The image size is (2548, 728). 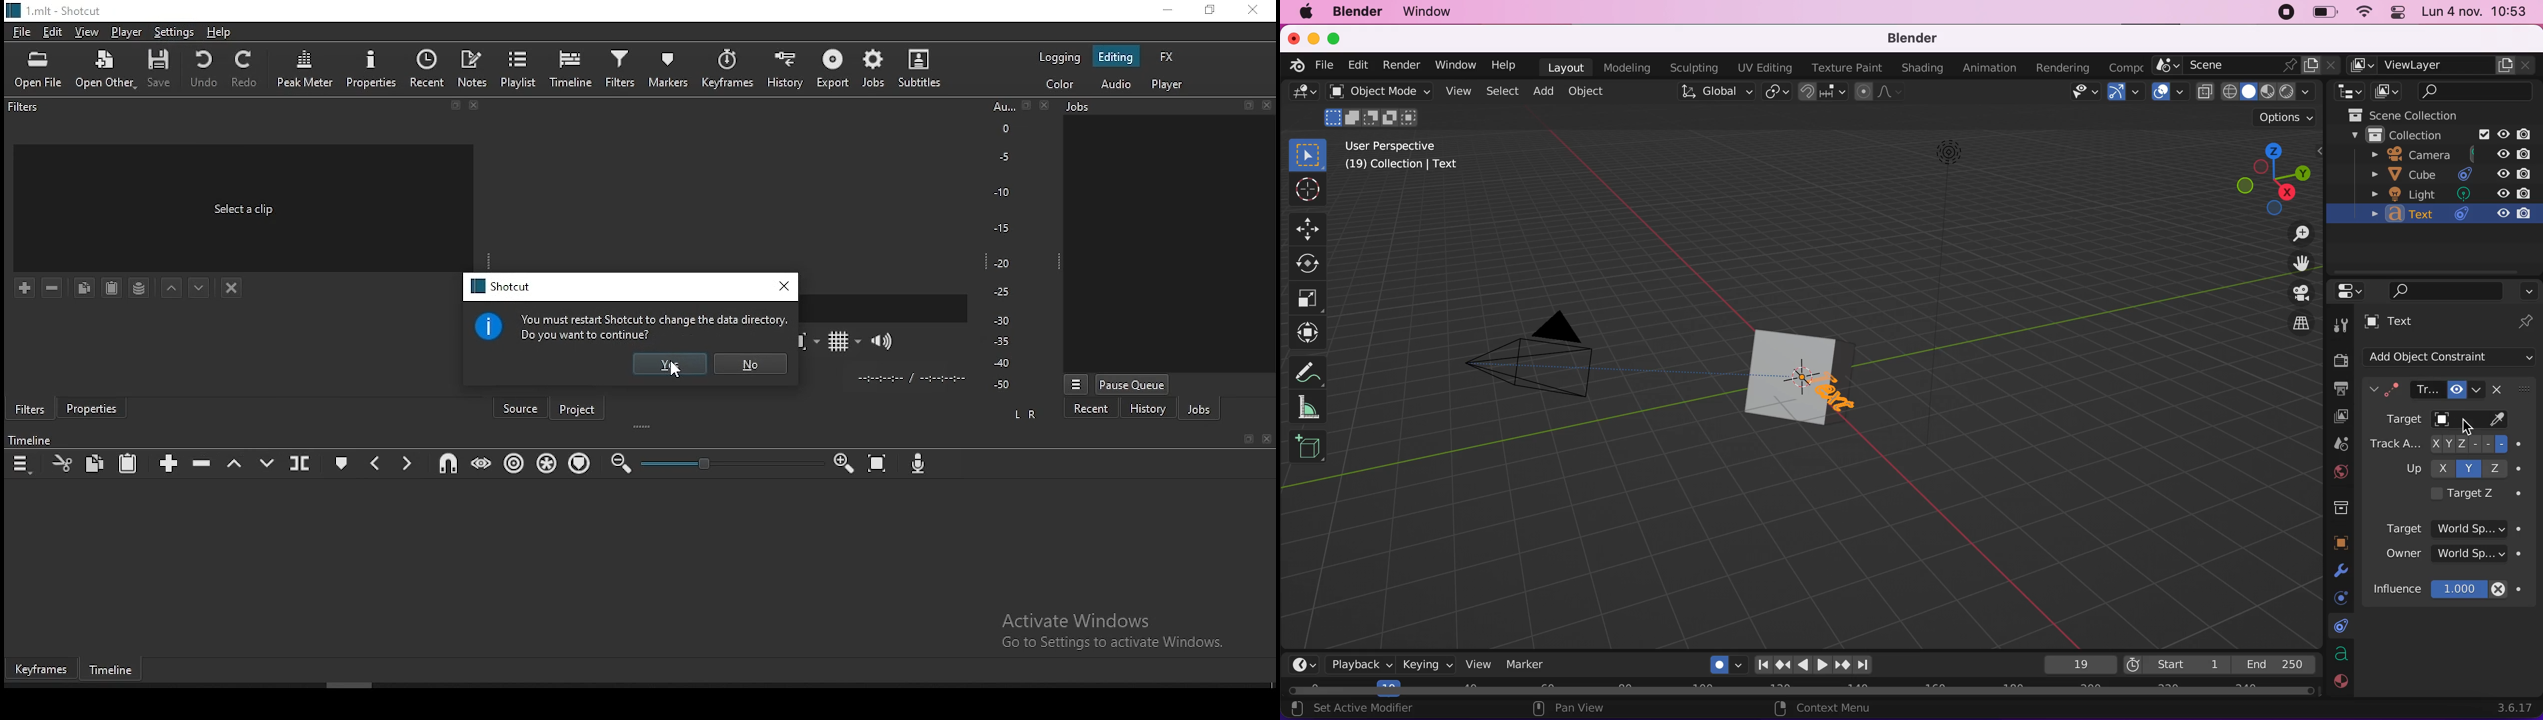 I want to click on file, so click(x=20, y=30).